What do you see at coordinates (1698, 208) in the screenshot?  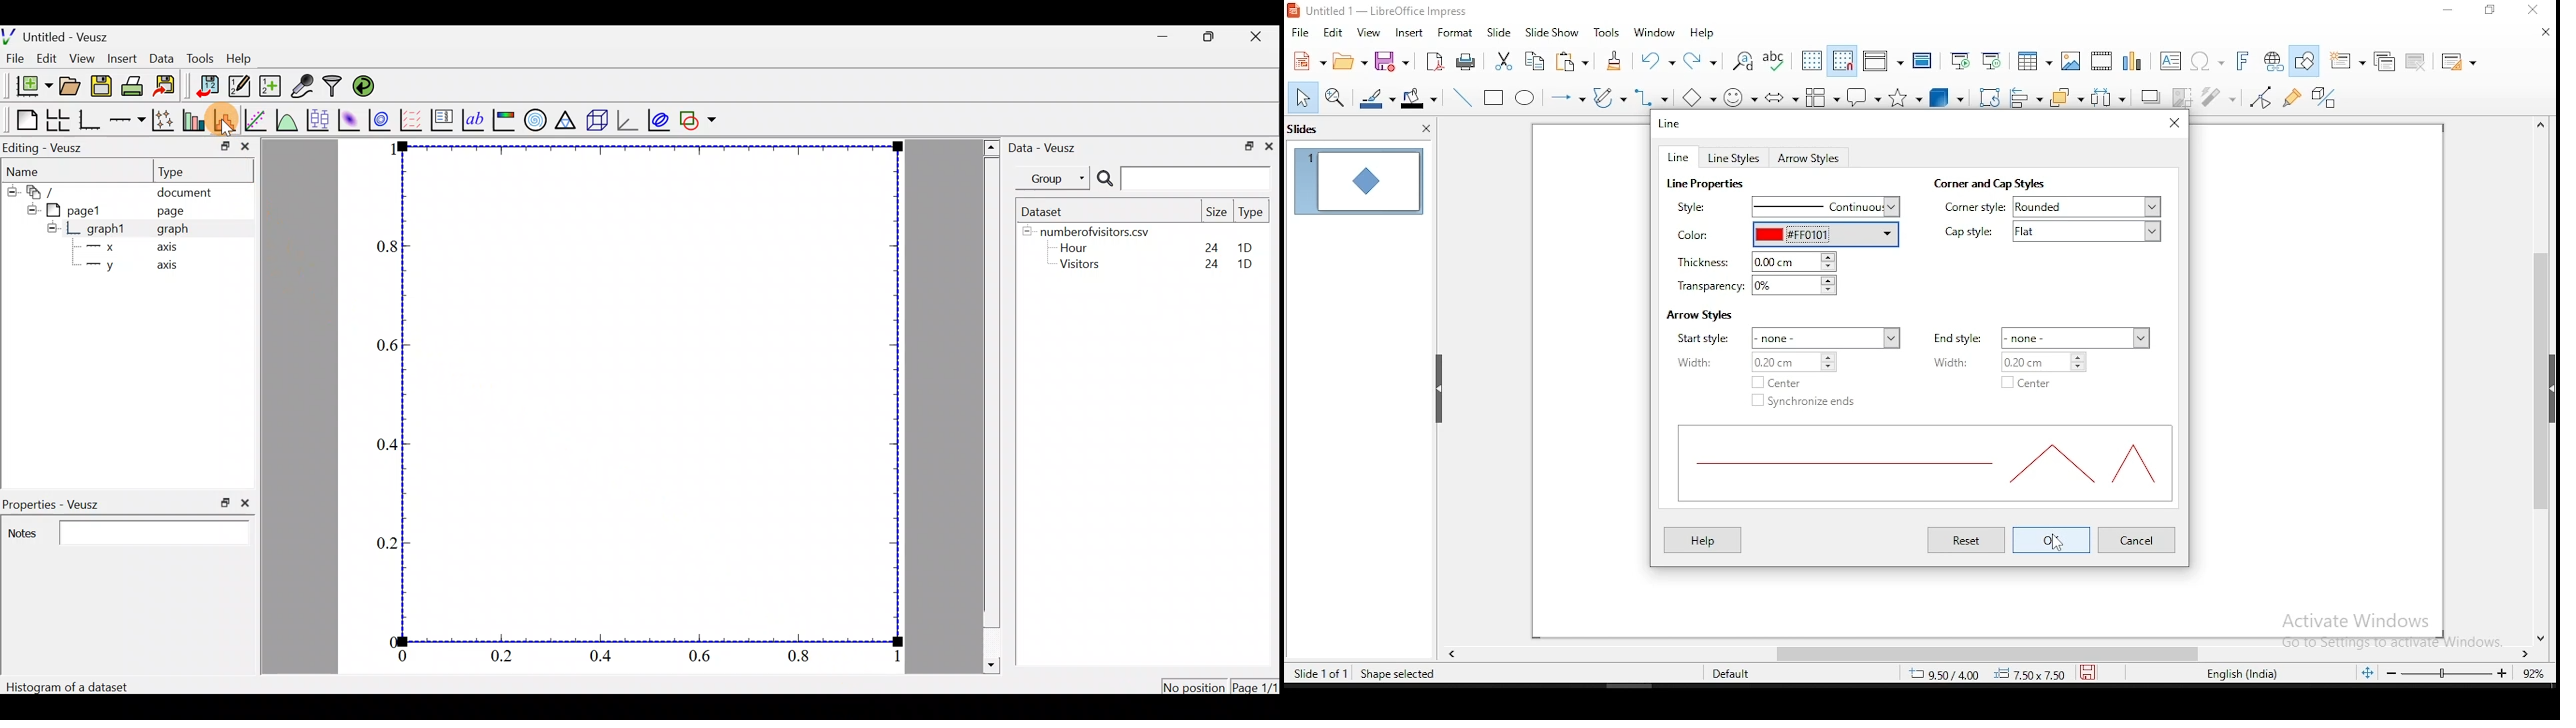 I see `line style` at bounding box center [1698, 208].